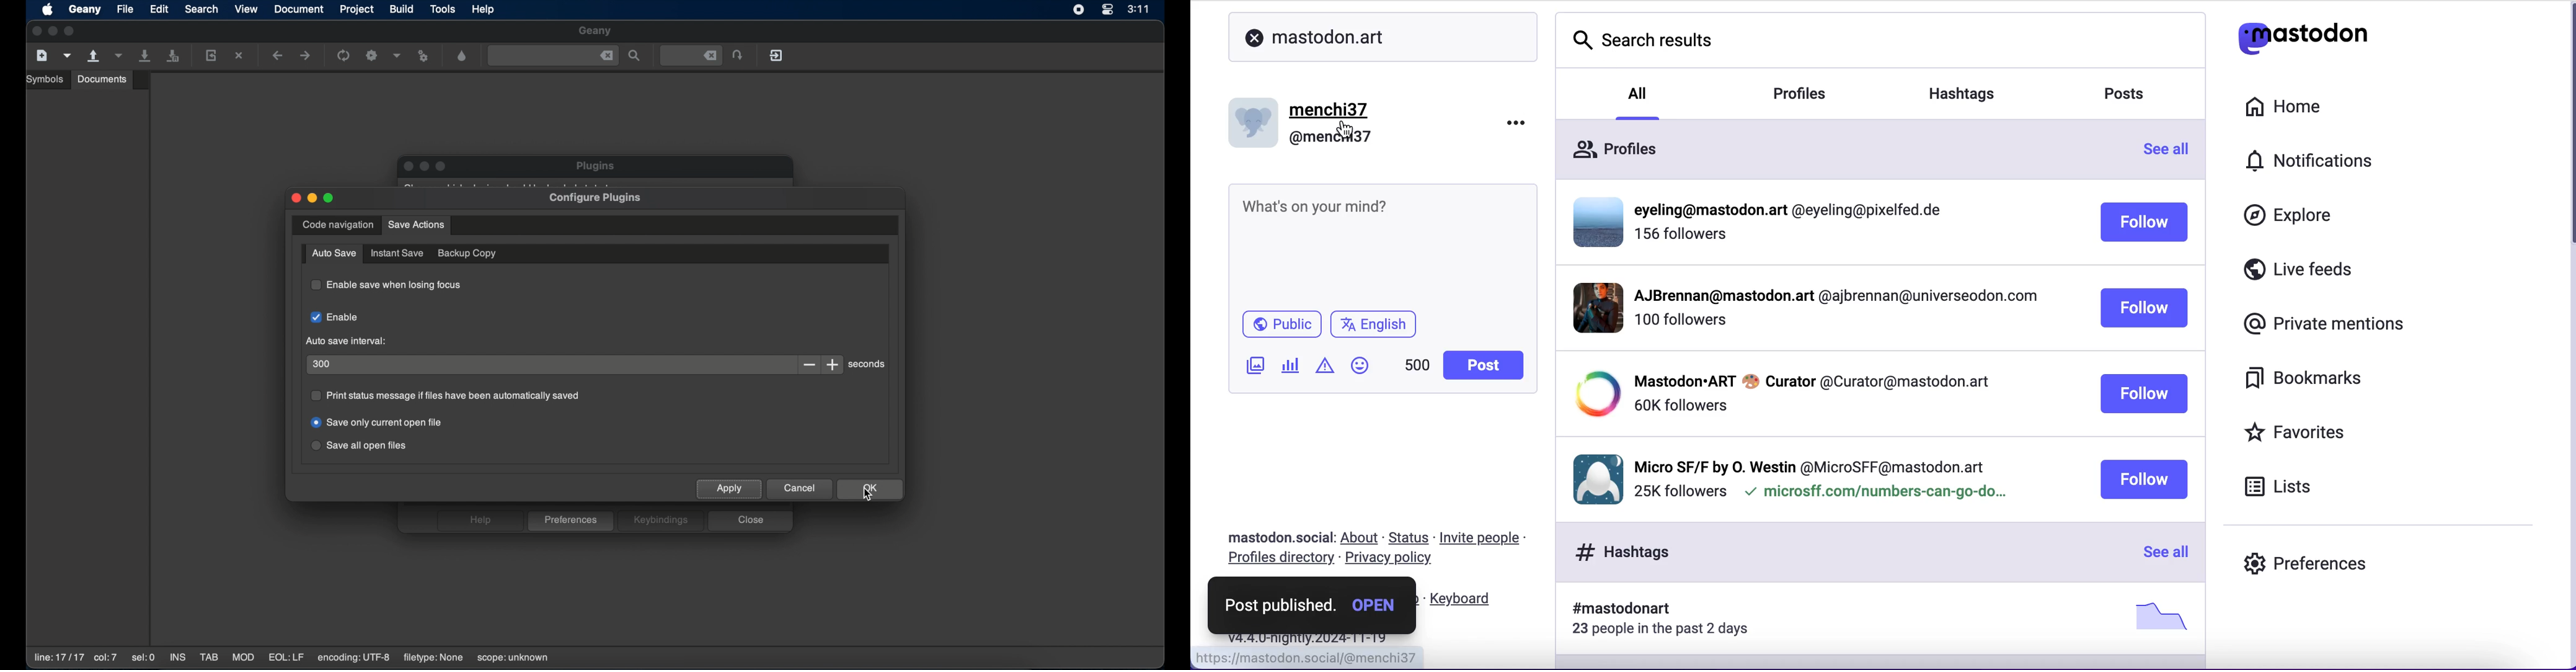 The image size is (2576, 672). I want to click on auto save interval:, so click(348, 341).